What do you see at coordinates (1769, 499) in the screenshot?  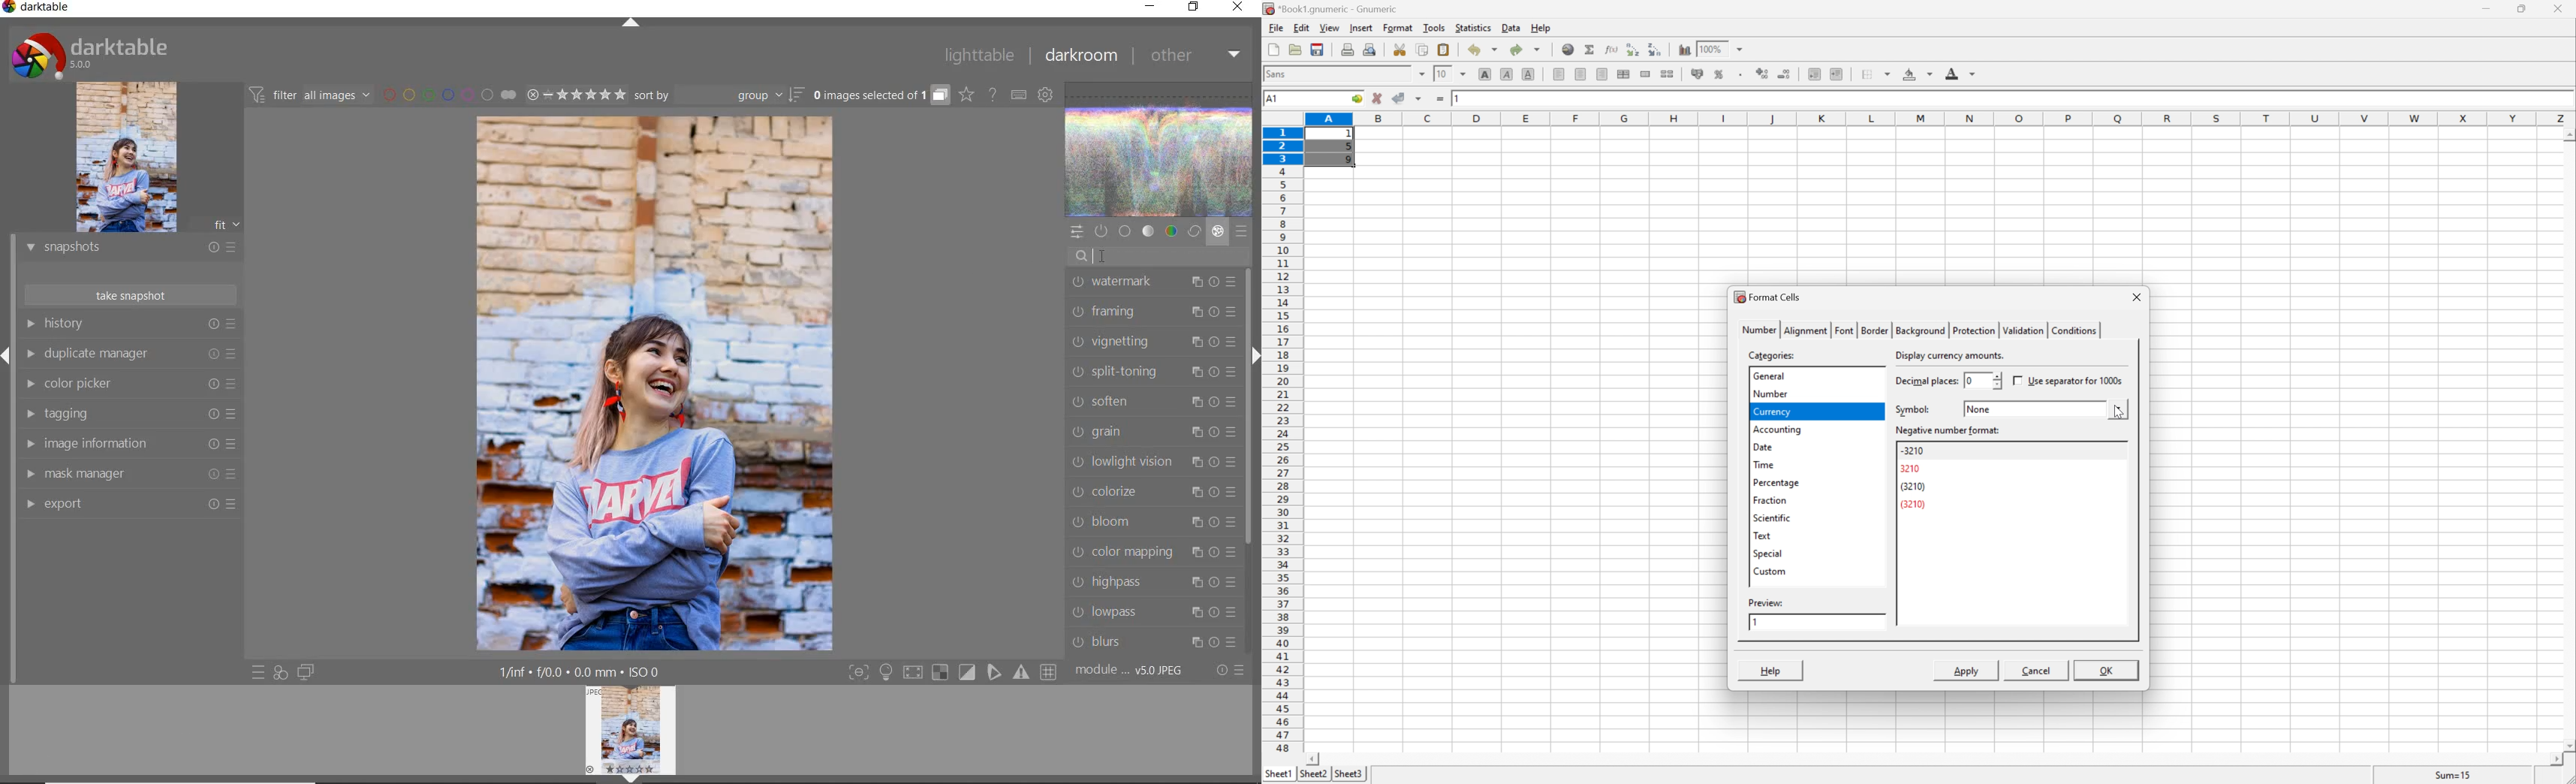 I see `fraction` at bounding box center [1769, 499].